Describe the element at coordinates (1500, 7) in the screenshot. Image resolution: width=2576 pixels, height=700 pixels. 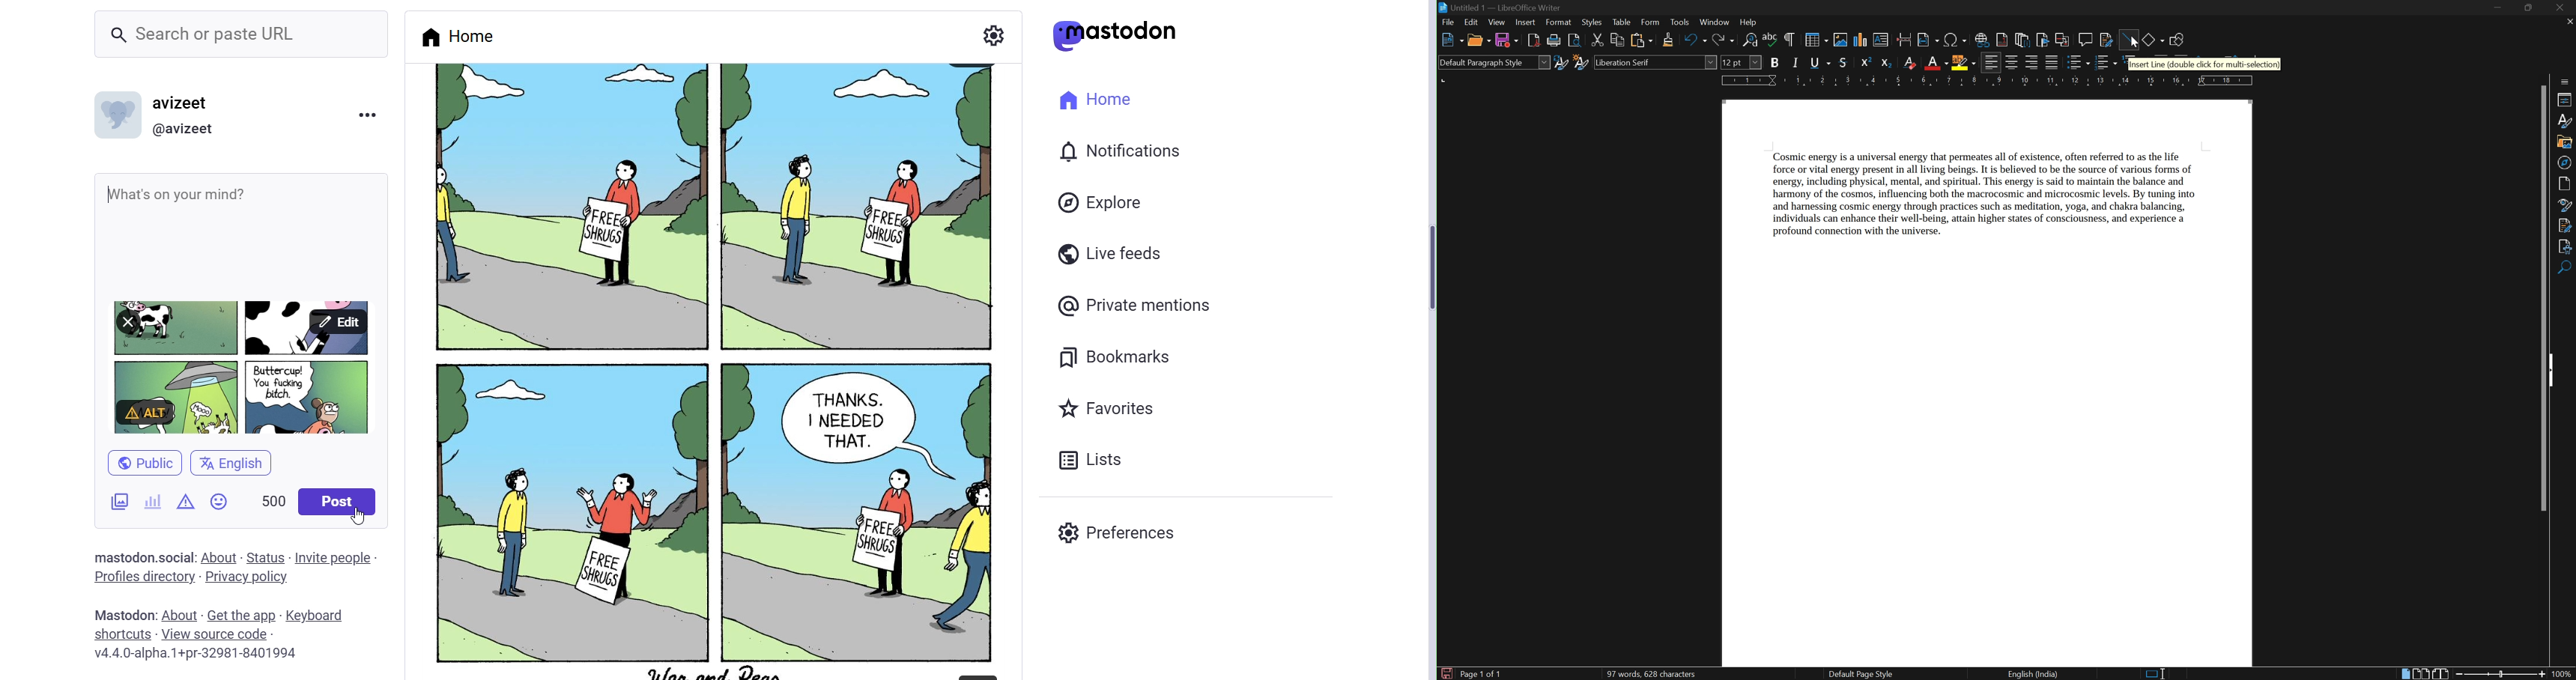
I see `untitled1 - LibreOffice Writer` at that location.